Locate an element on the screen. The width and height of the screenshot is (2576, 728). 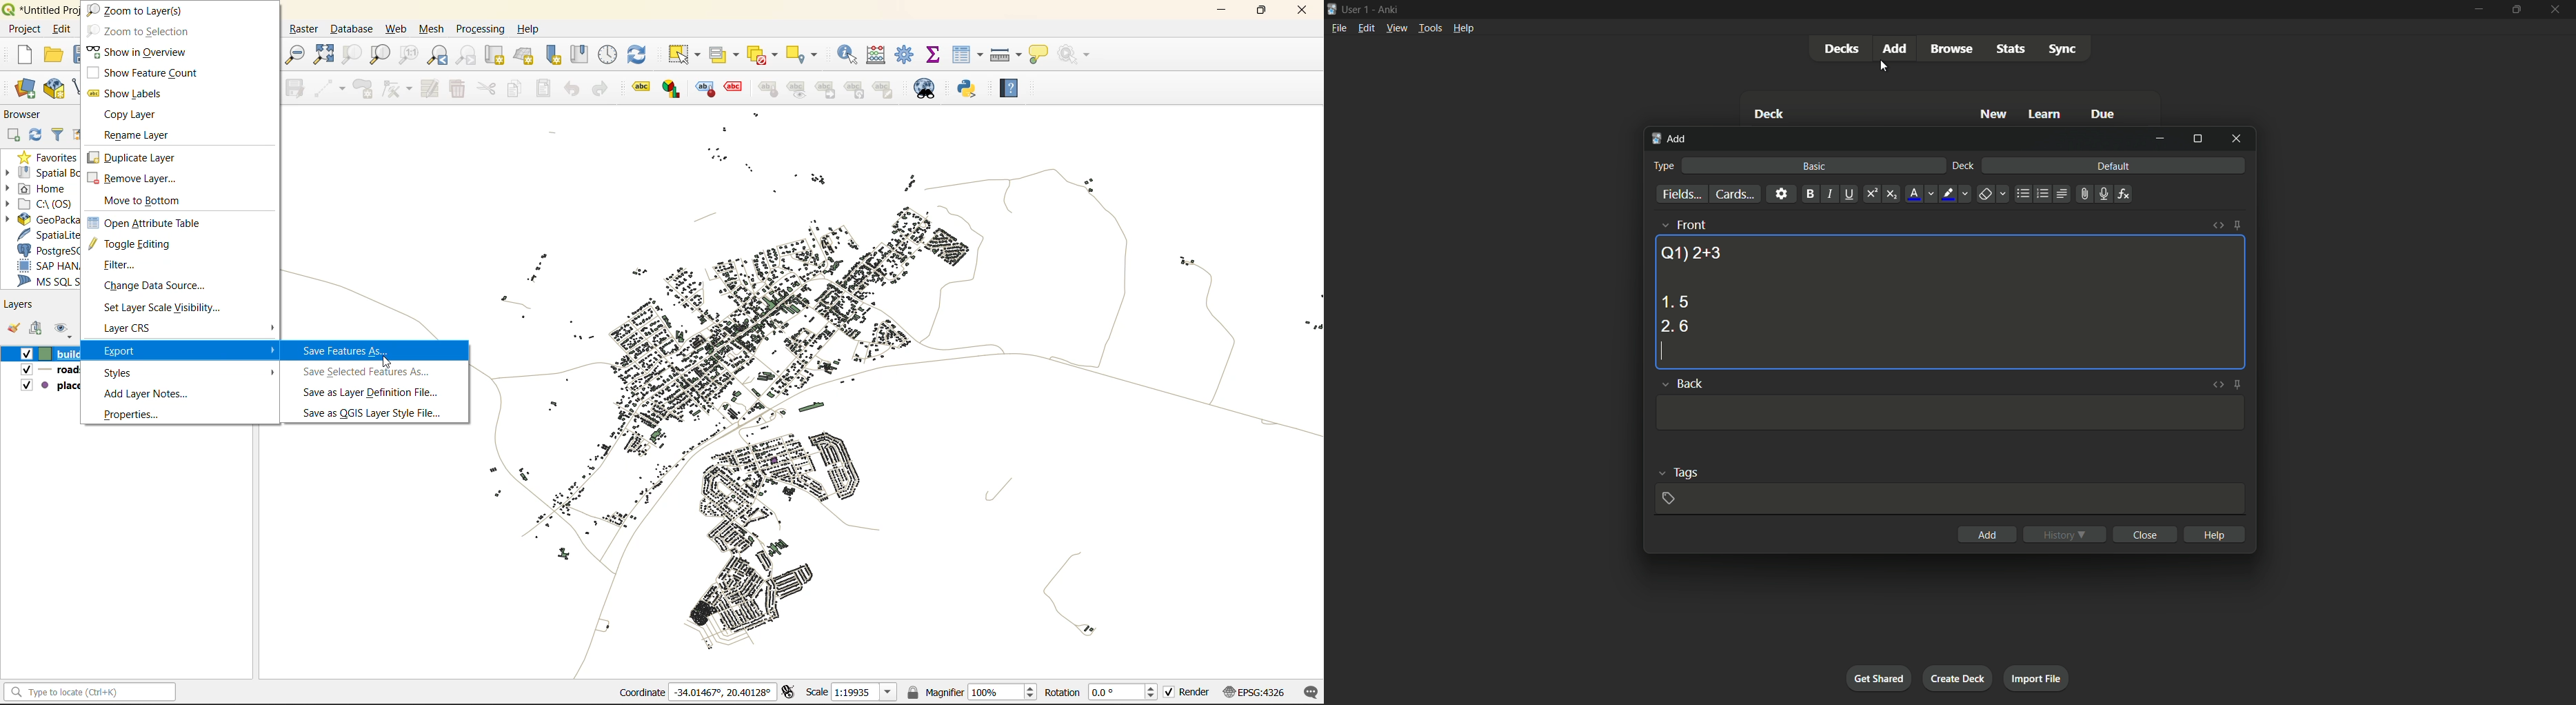
minimize is located at coordinates (2160, 138).